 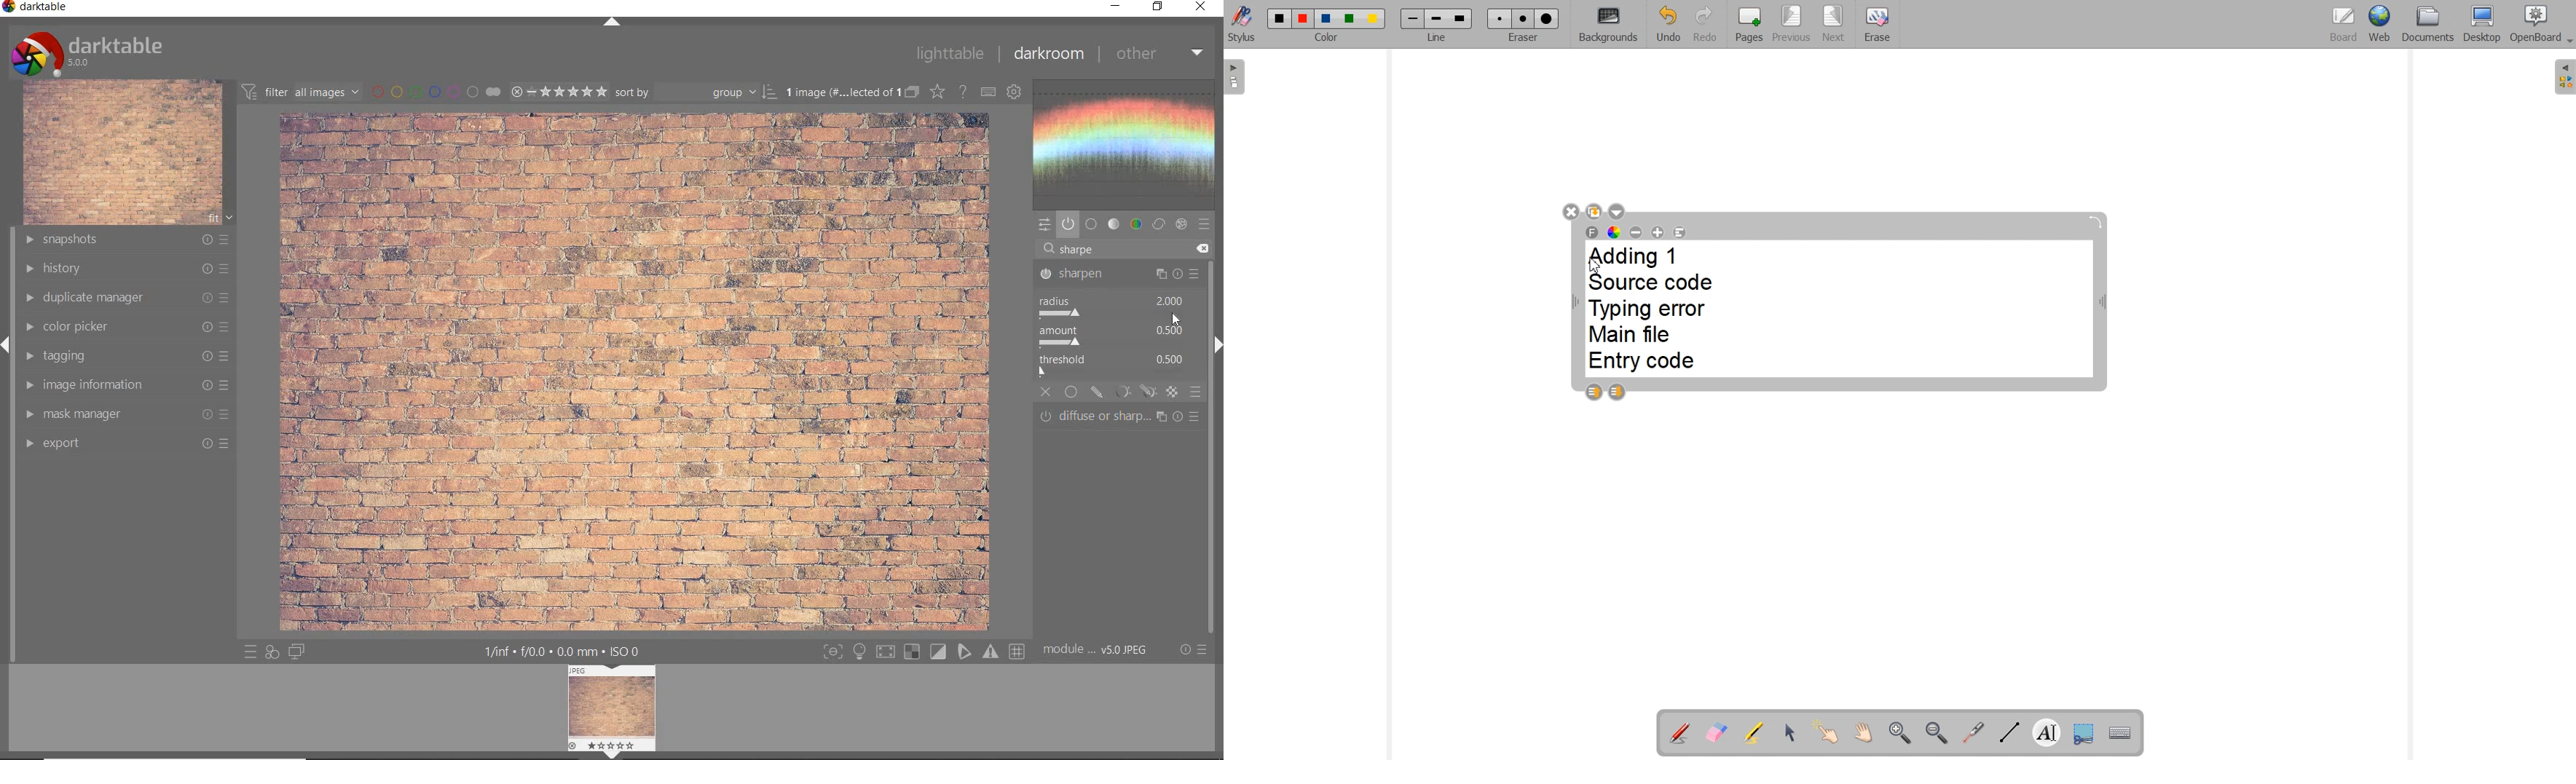 I want to click on show only active module, so click(x=1068, y=224).